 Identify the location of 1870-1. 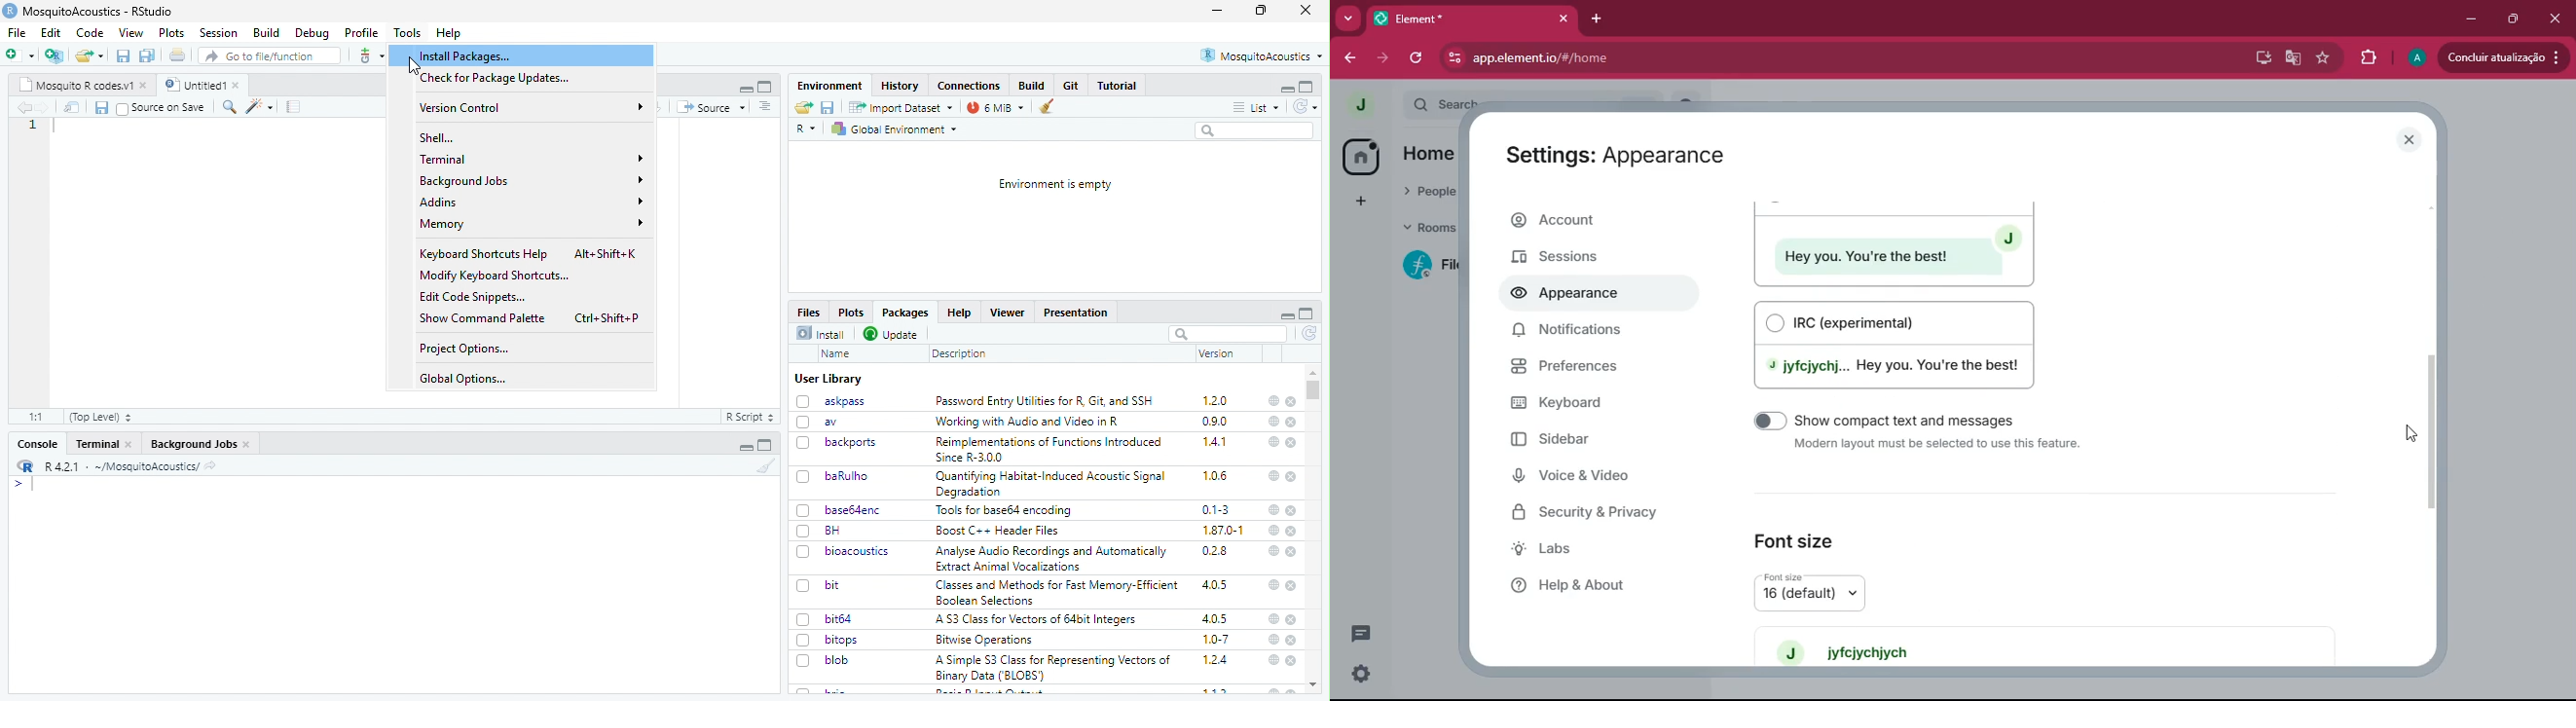
(1224, 531).